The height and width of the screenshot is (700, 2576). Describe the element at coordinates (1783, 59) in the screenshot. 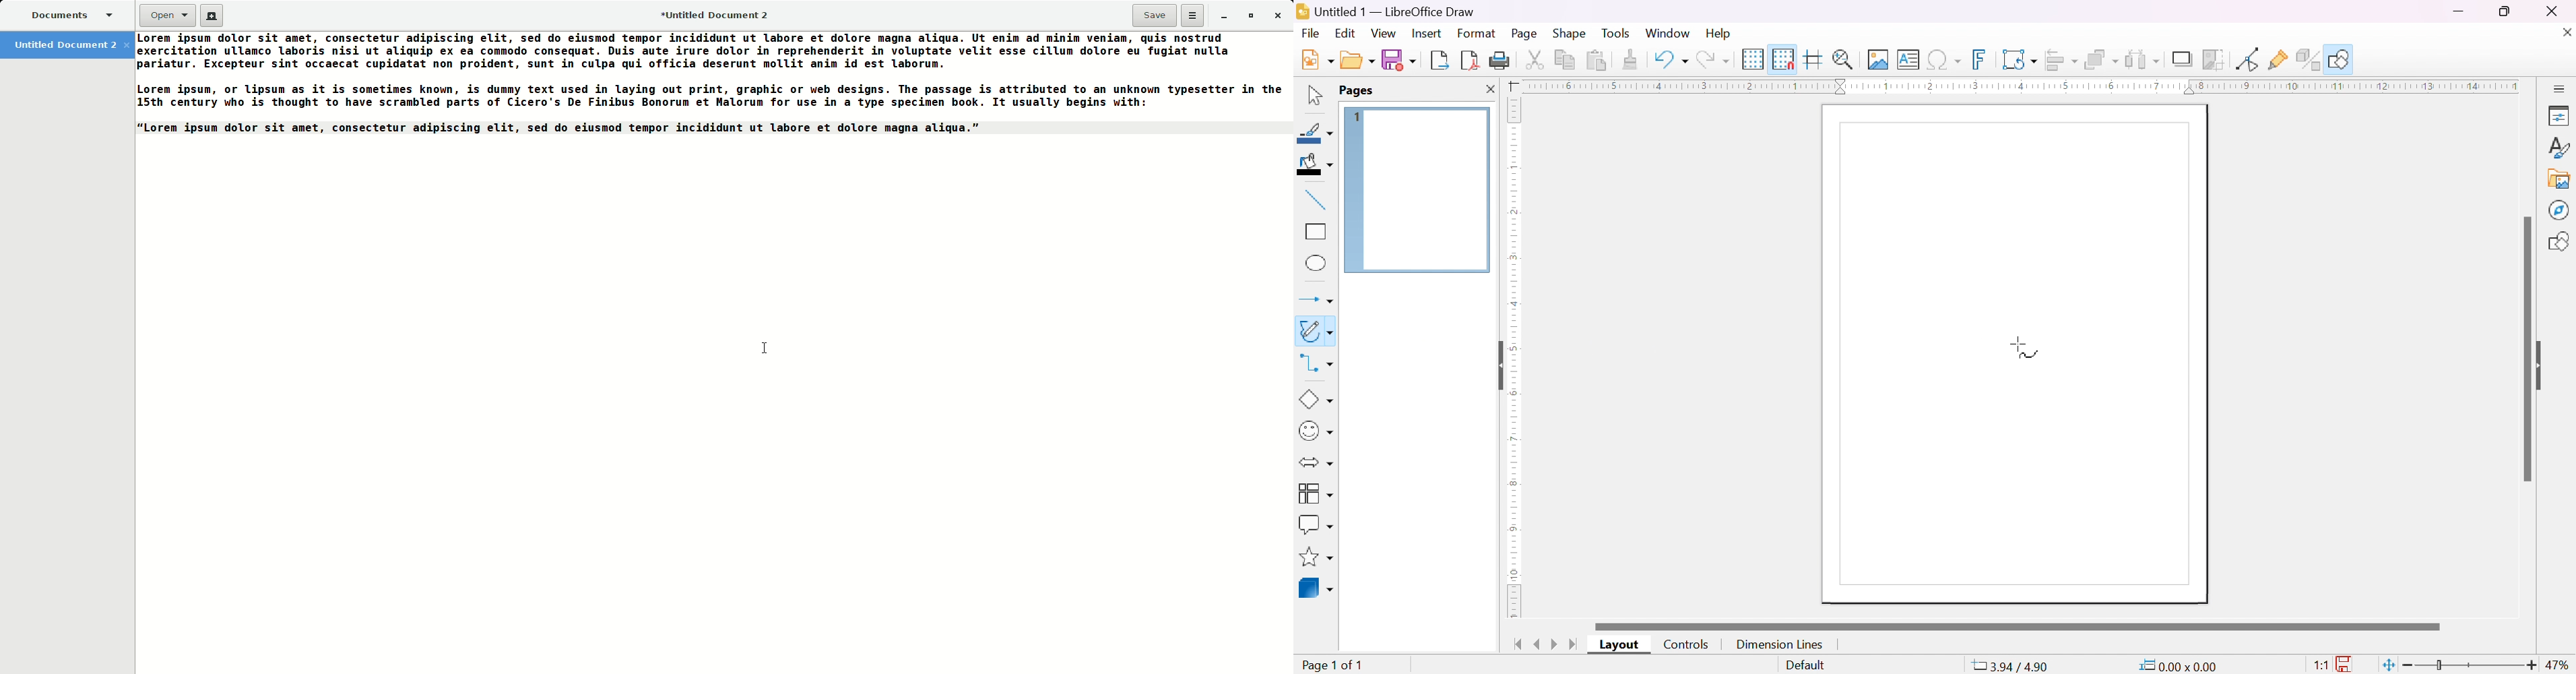

I see `snap to grid` at that location.